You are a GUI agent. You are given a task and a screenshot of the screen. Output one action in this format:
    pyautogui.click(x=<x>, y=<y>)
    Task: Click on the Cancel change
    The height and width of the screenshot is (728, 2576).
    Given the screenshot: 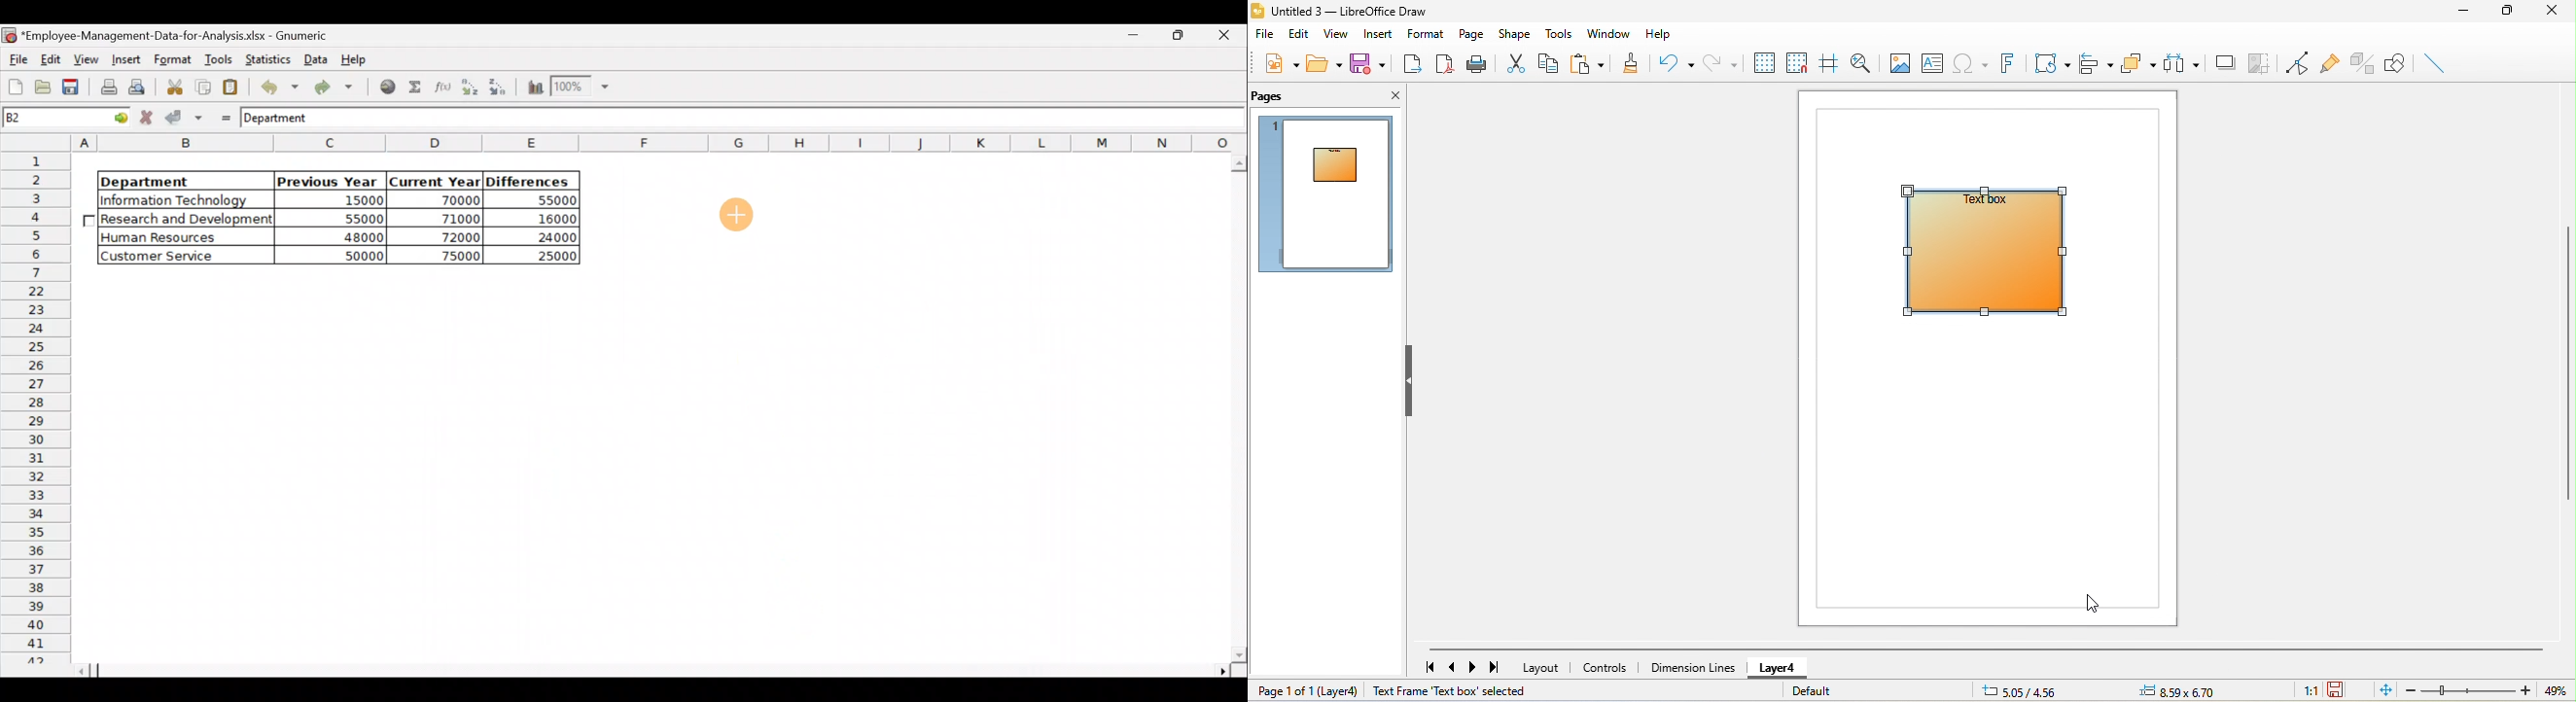 What is the action you would take?
    pyautogui.click(x=148, y=118)
    